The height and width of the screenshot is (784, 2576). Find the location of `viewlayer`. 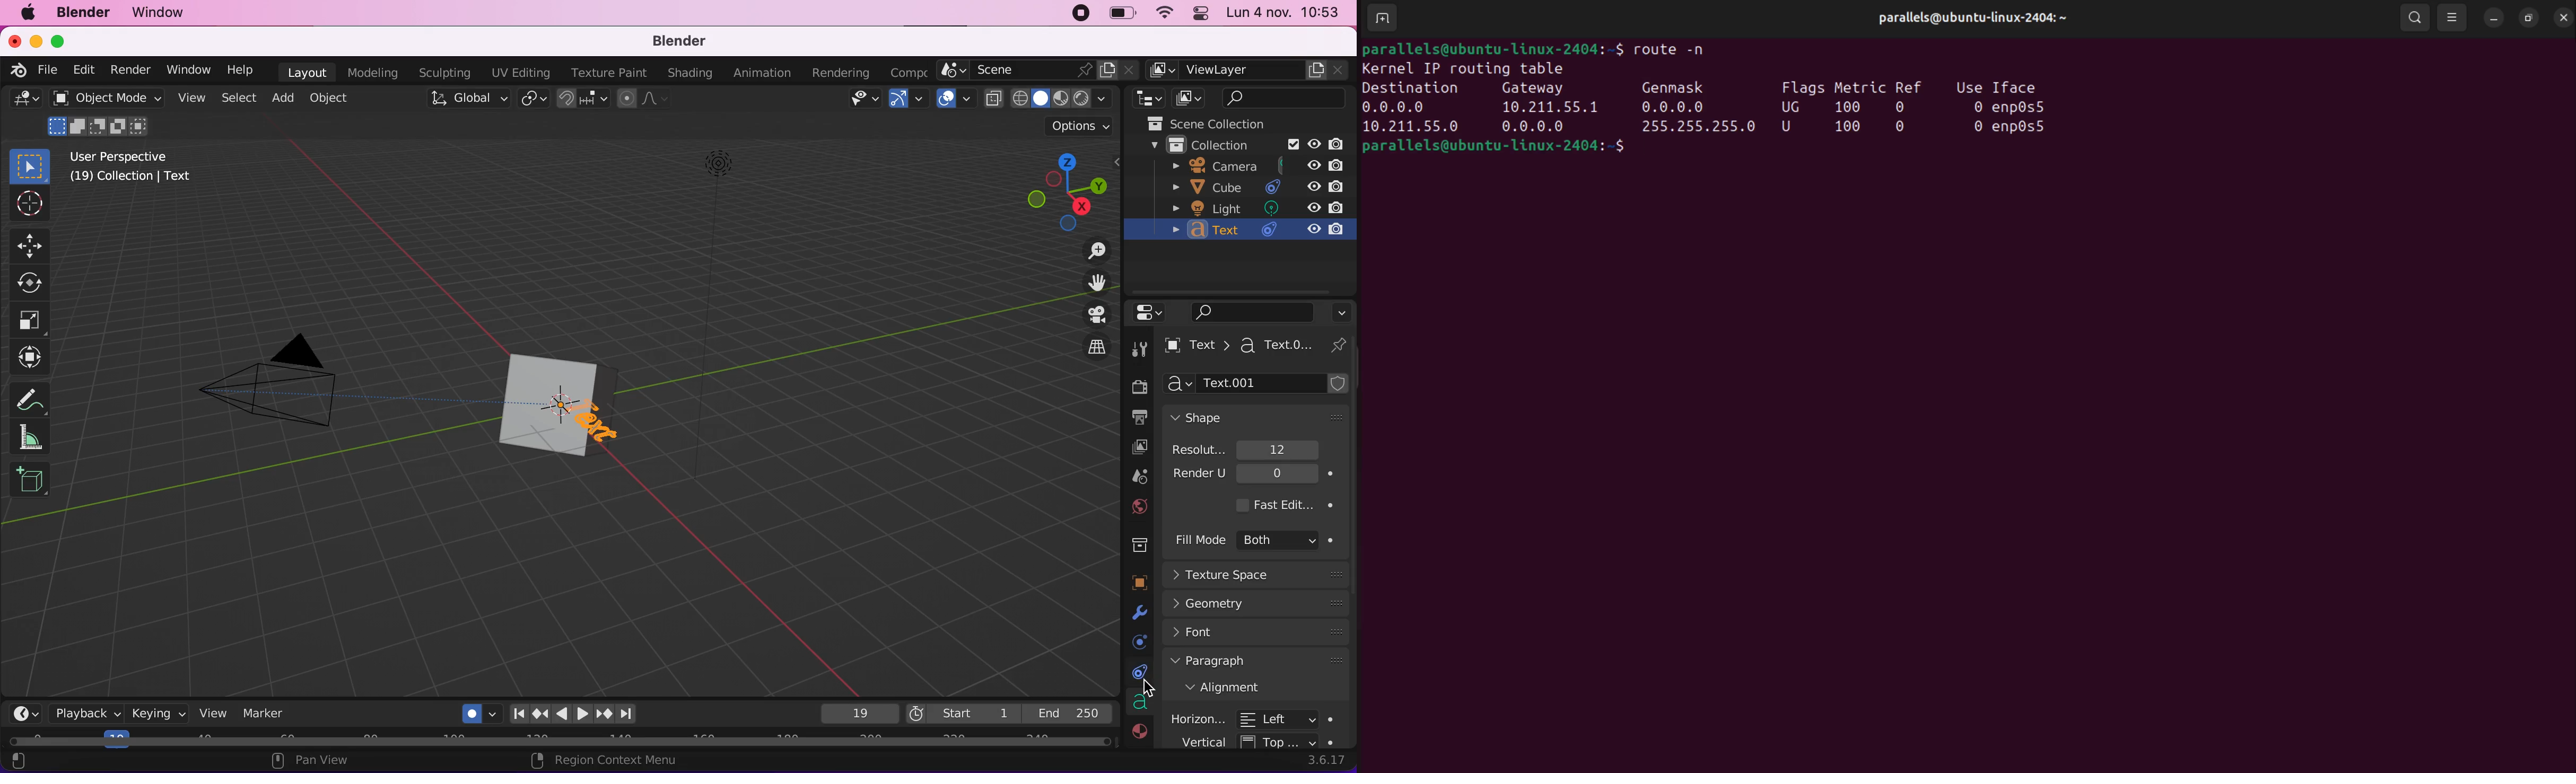

viewlayer is located at coordinates (1131, 449).